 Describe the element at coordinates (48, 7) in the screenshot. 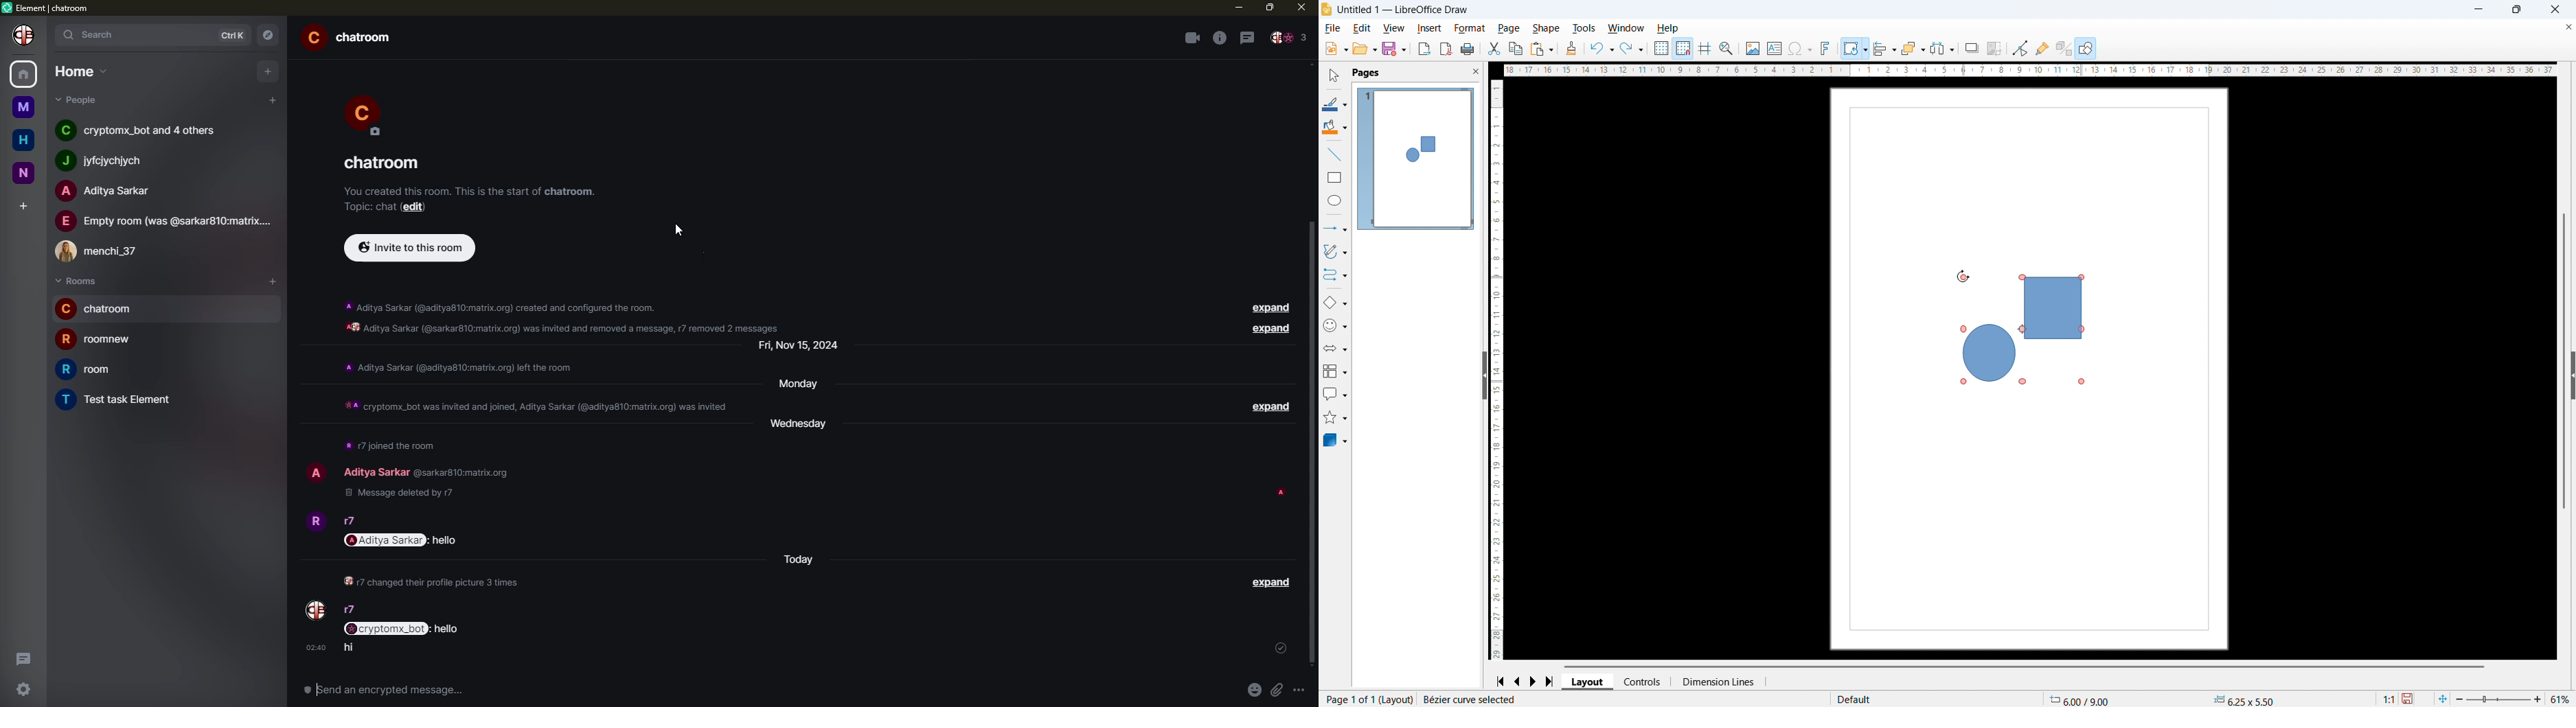

I see `element` at that location.